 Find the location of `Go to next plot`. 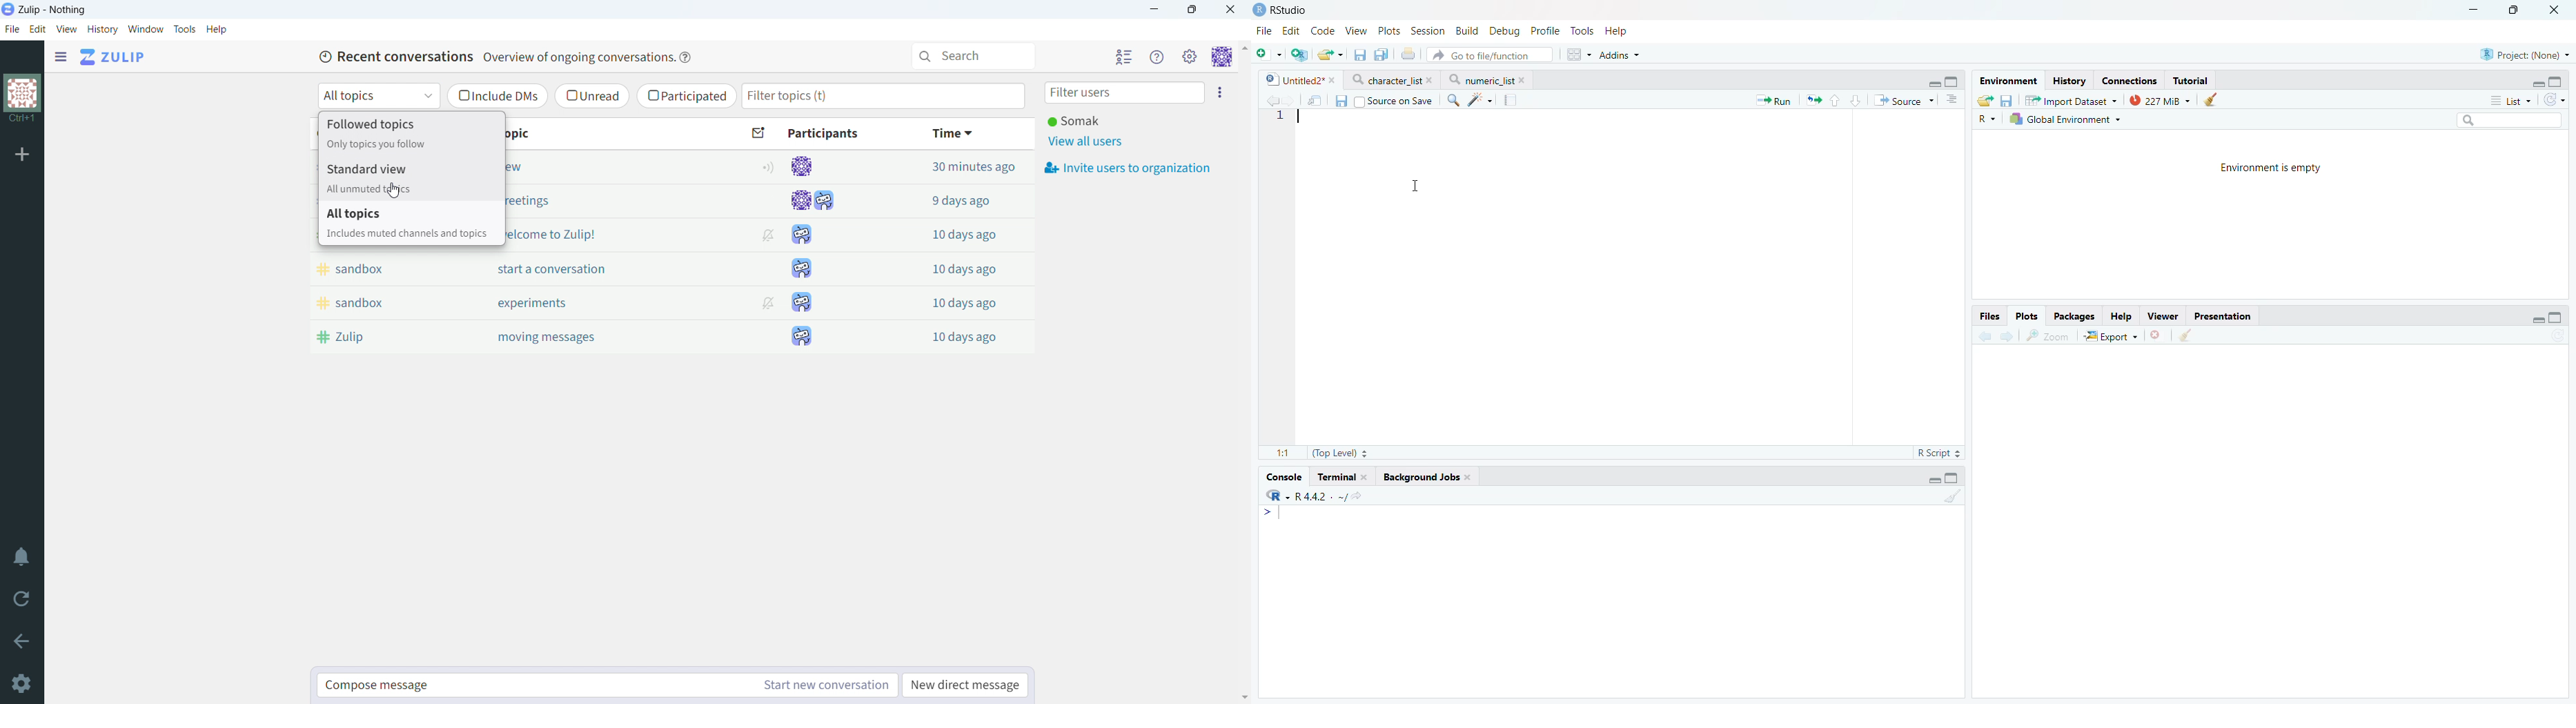

Go to next plot is located at coordinates (2007, 335).